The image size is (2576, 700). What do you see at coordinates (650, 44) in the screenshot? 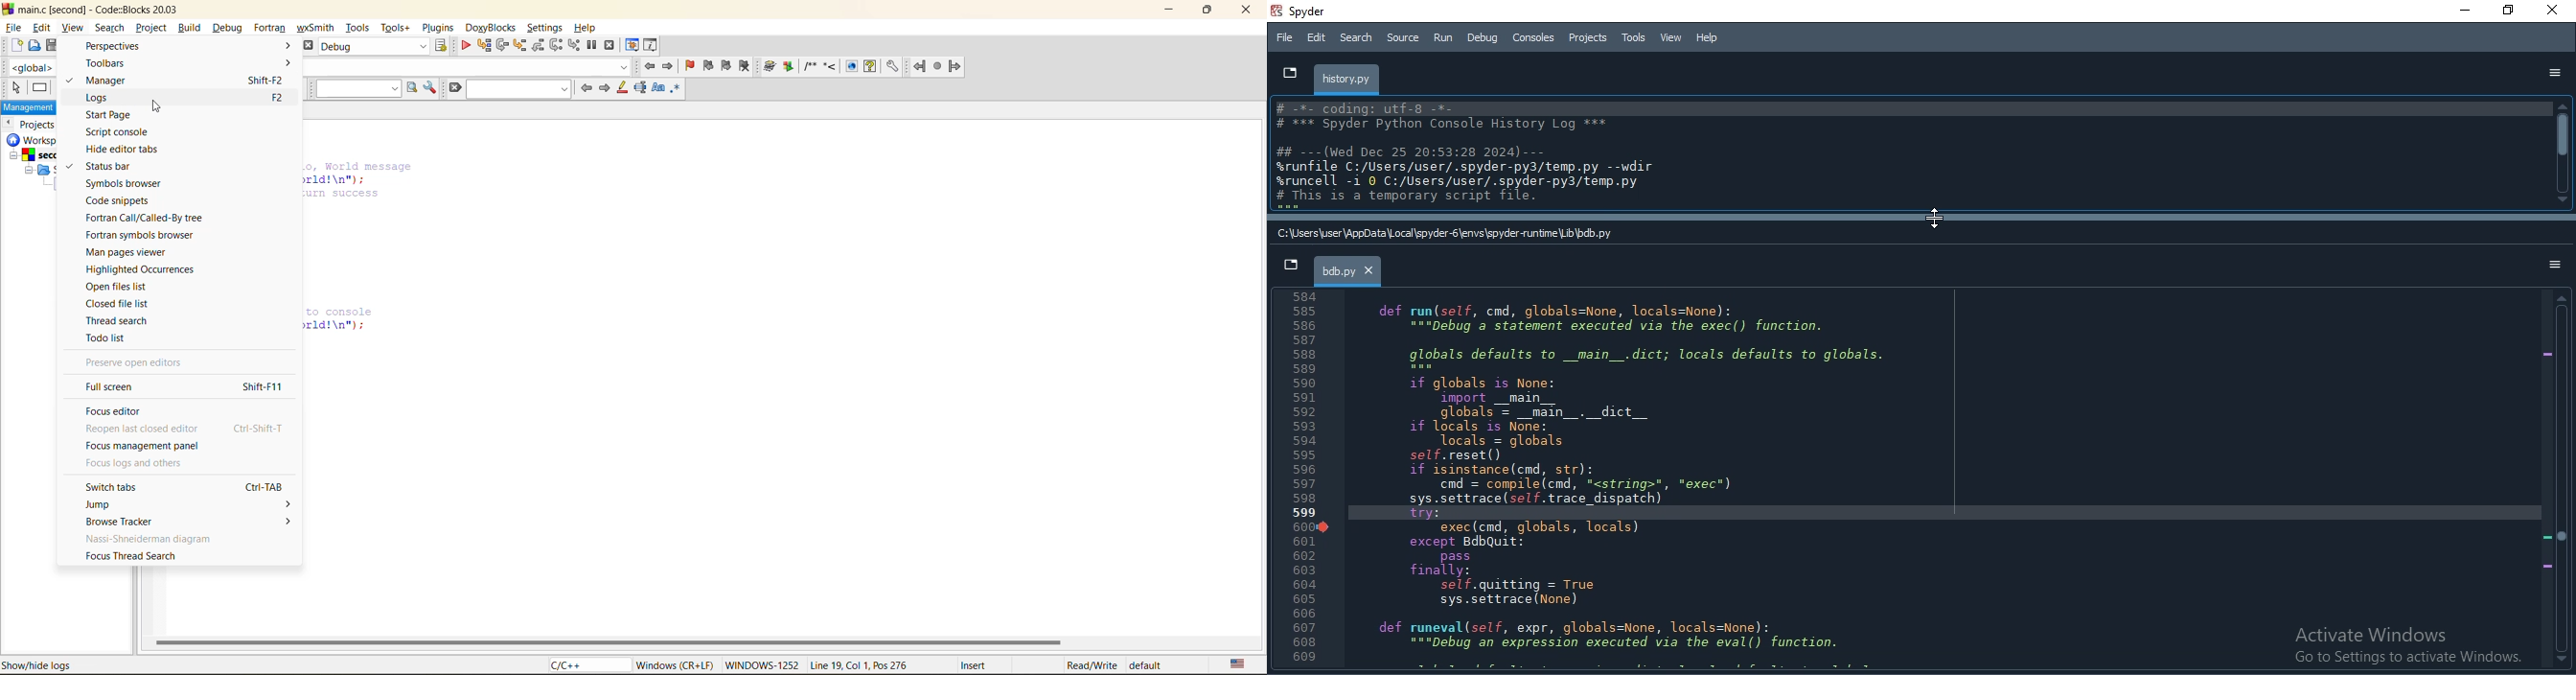
I see `various info` at bounding box center [650, 44].